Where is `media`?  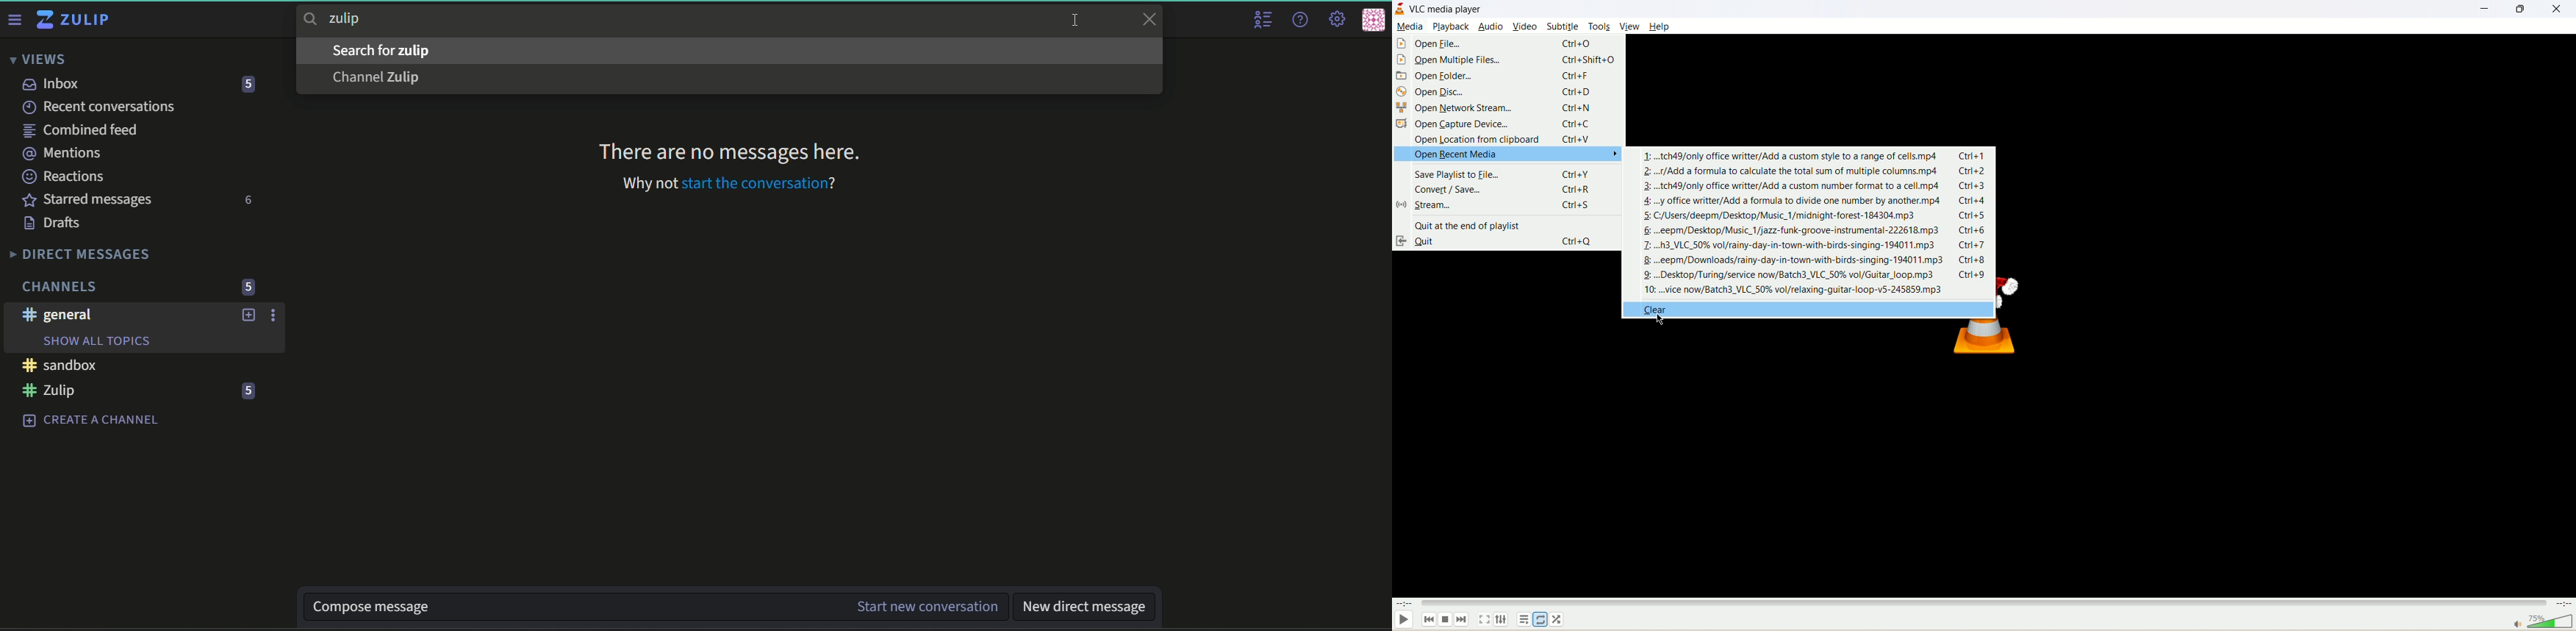 media is located at coordinates (1411, 26).